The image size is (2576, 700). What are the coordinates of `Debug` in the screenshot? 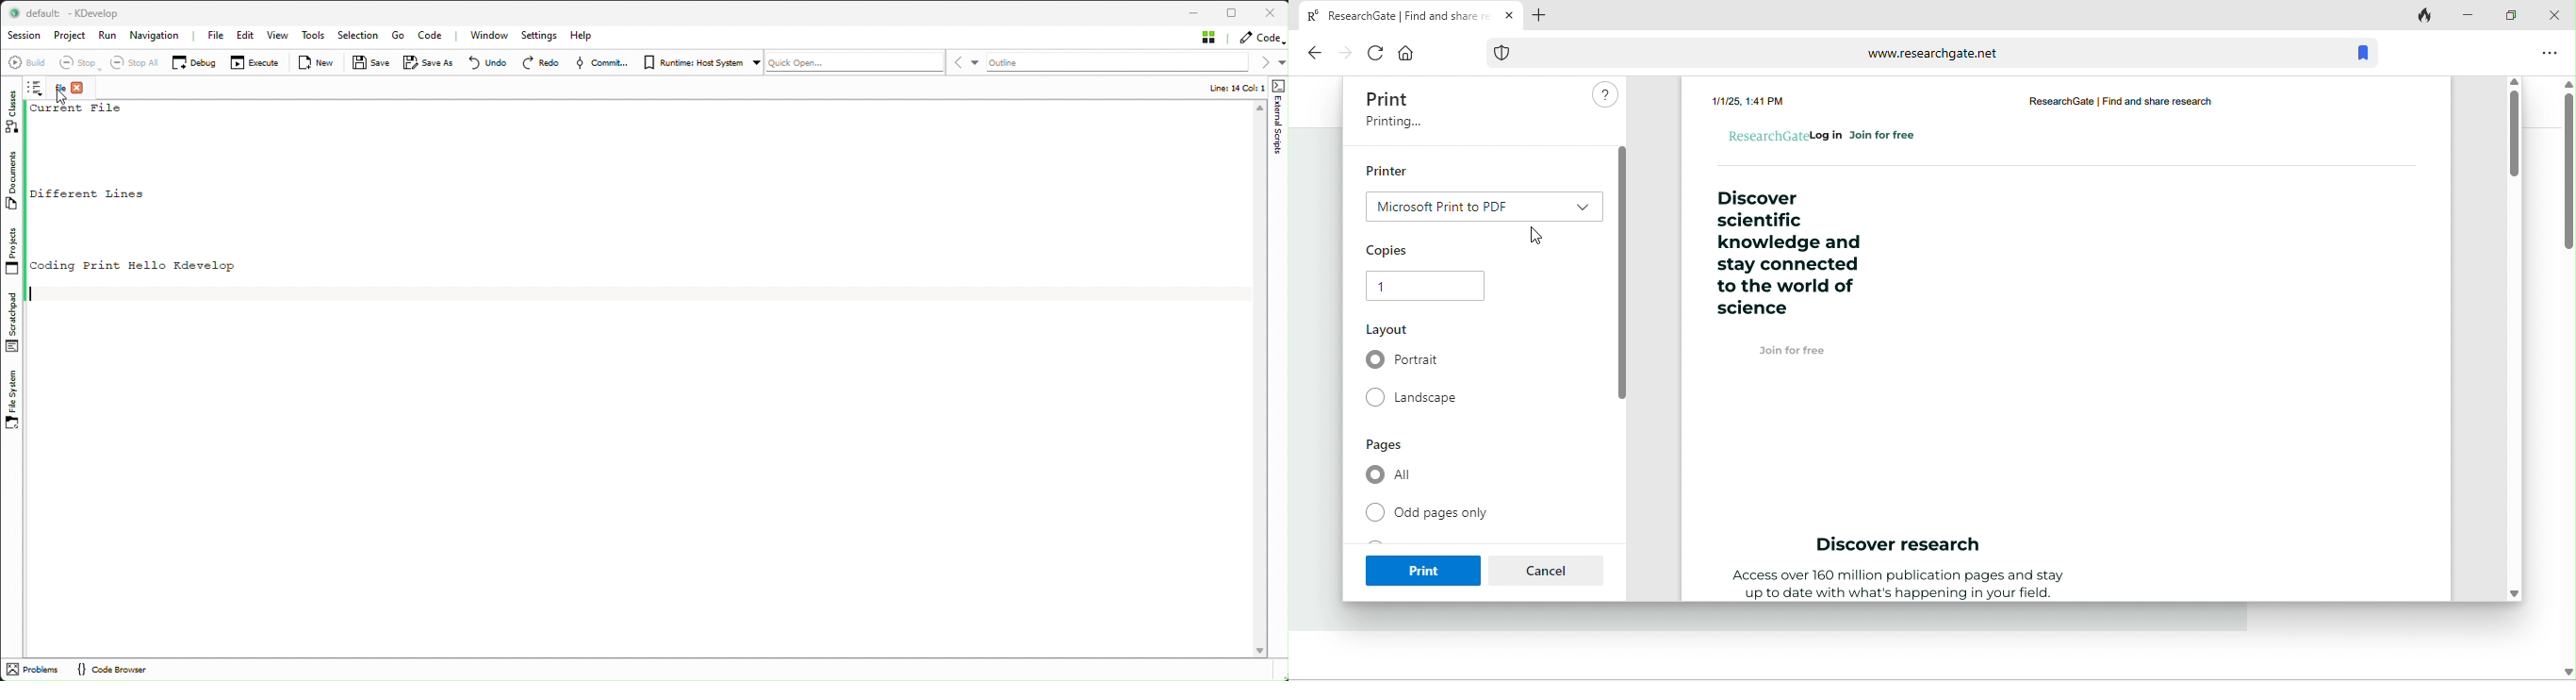 It's located at (196, 62).